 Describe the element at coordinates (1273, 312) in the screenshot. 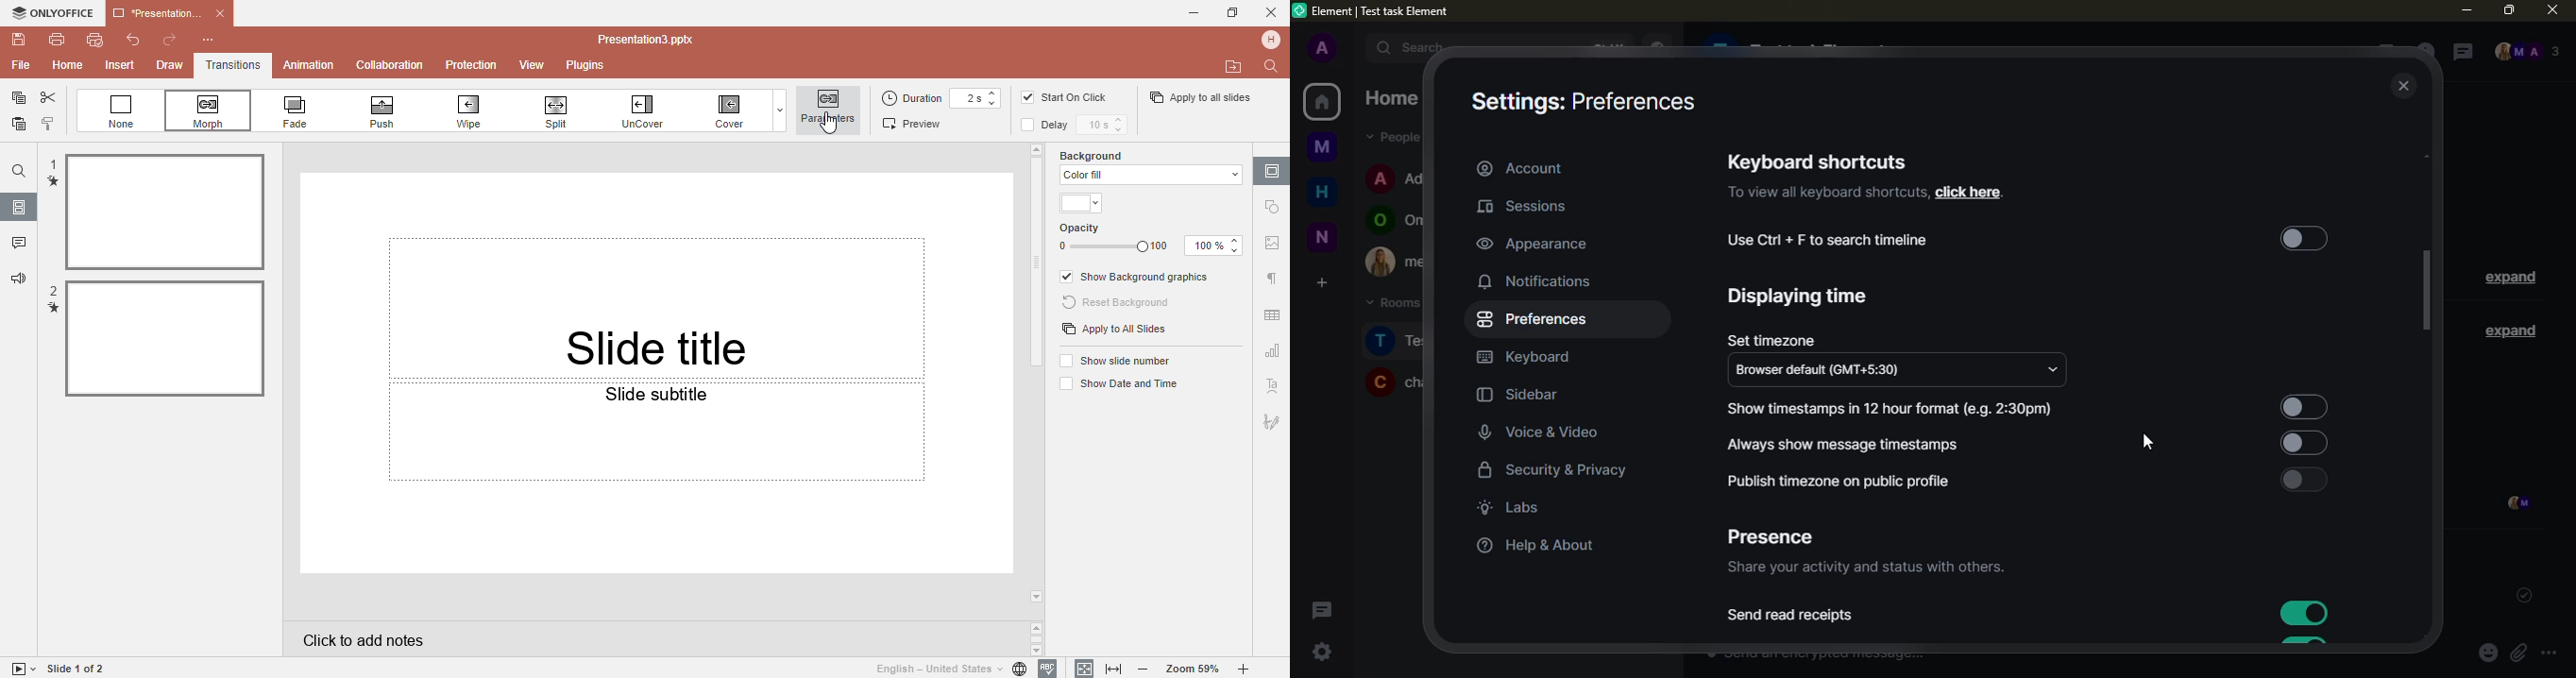

I see `Table setting` at that location.